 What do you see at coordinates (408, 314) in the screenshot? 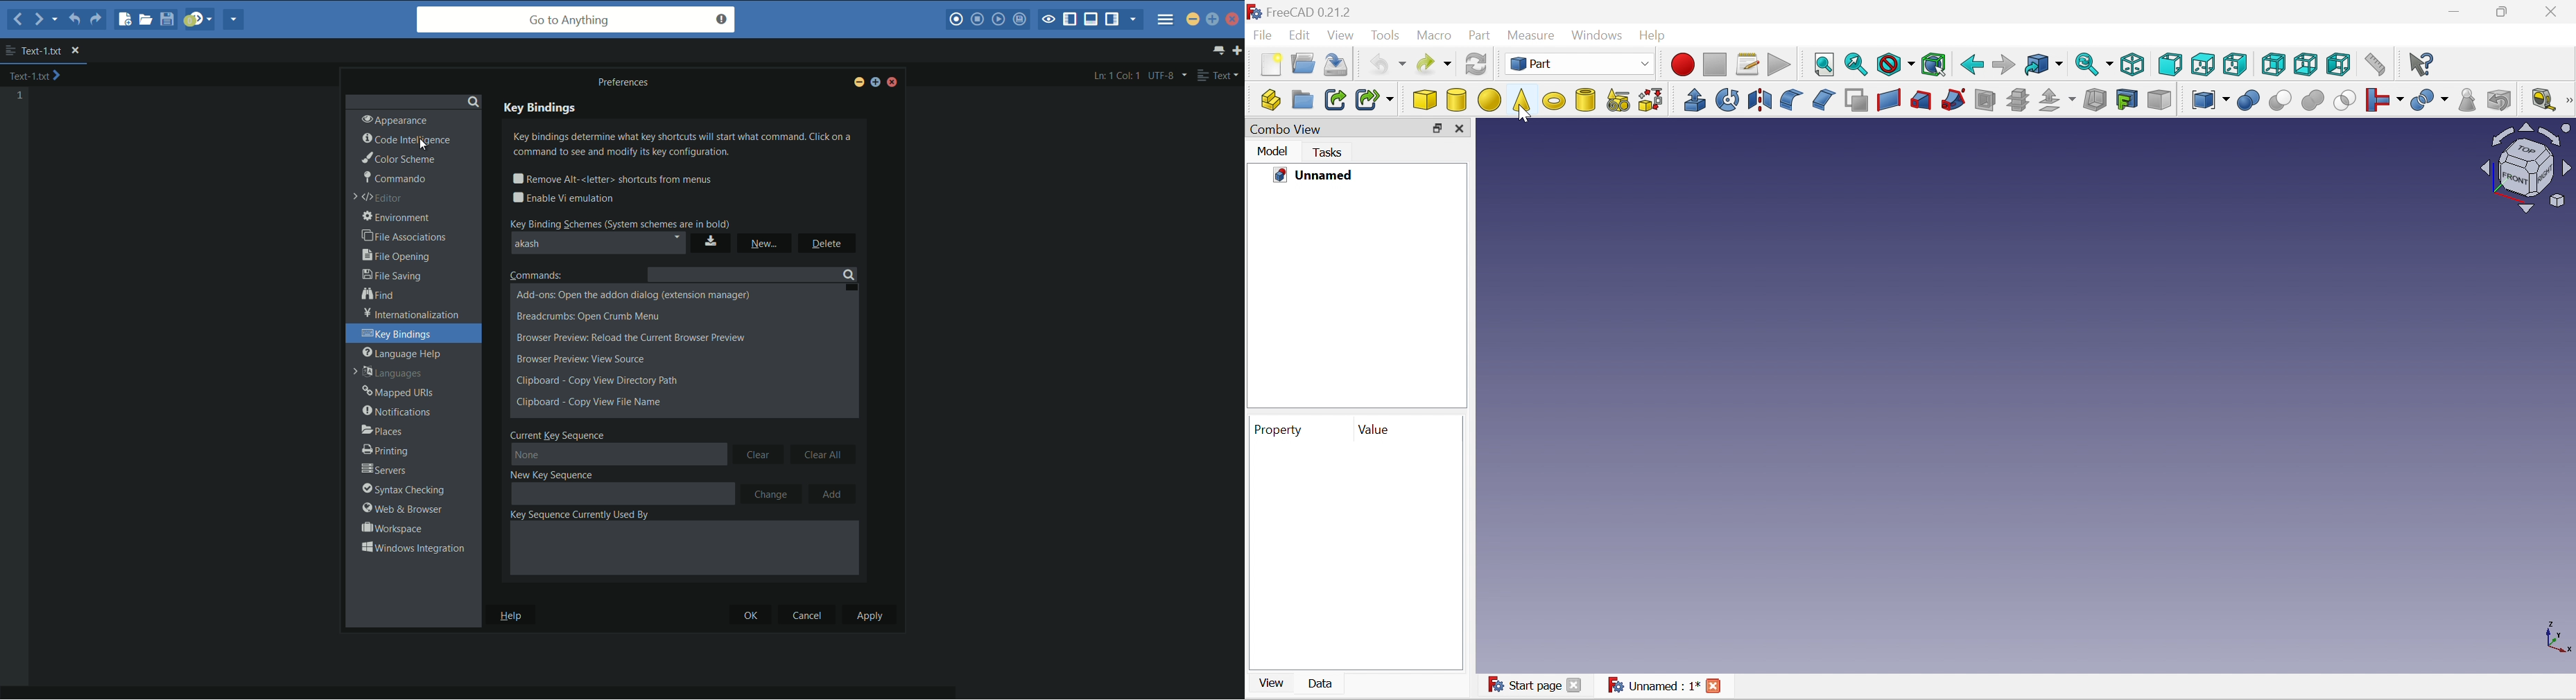
I see `internationalization` at bounding box center [408, 314].